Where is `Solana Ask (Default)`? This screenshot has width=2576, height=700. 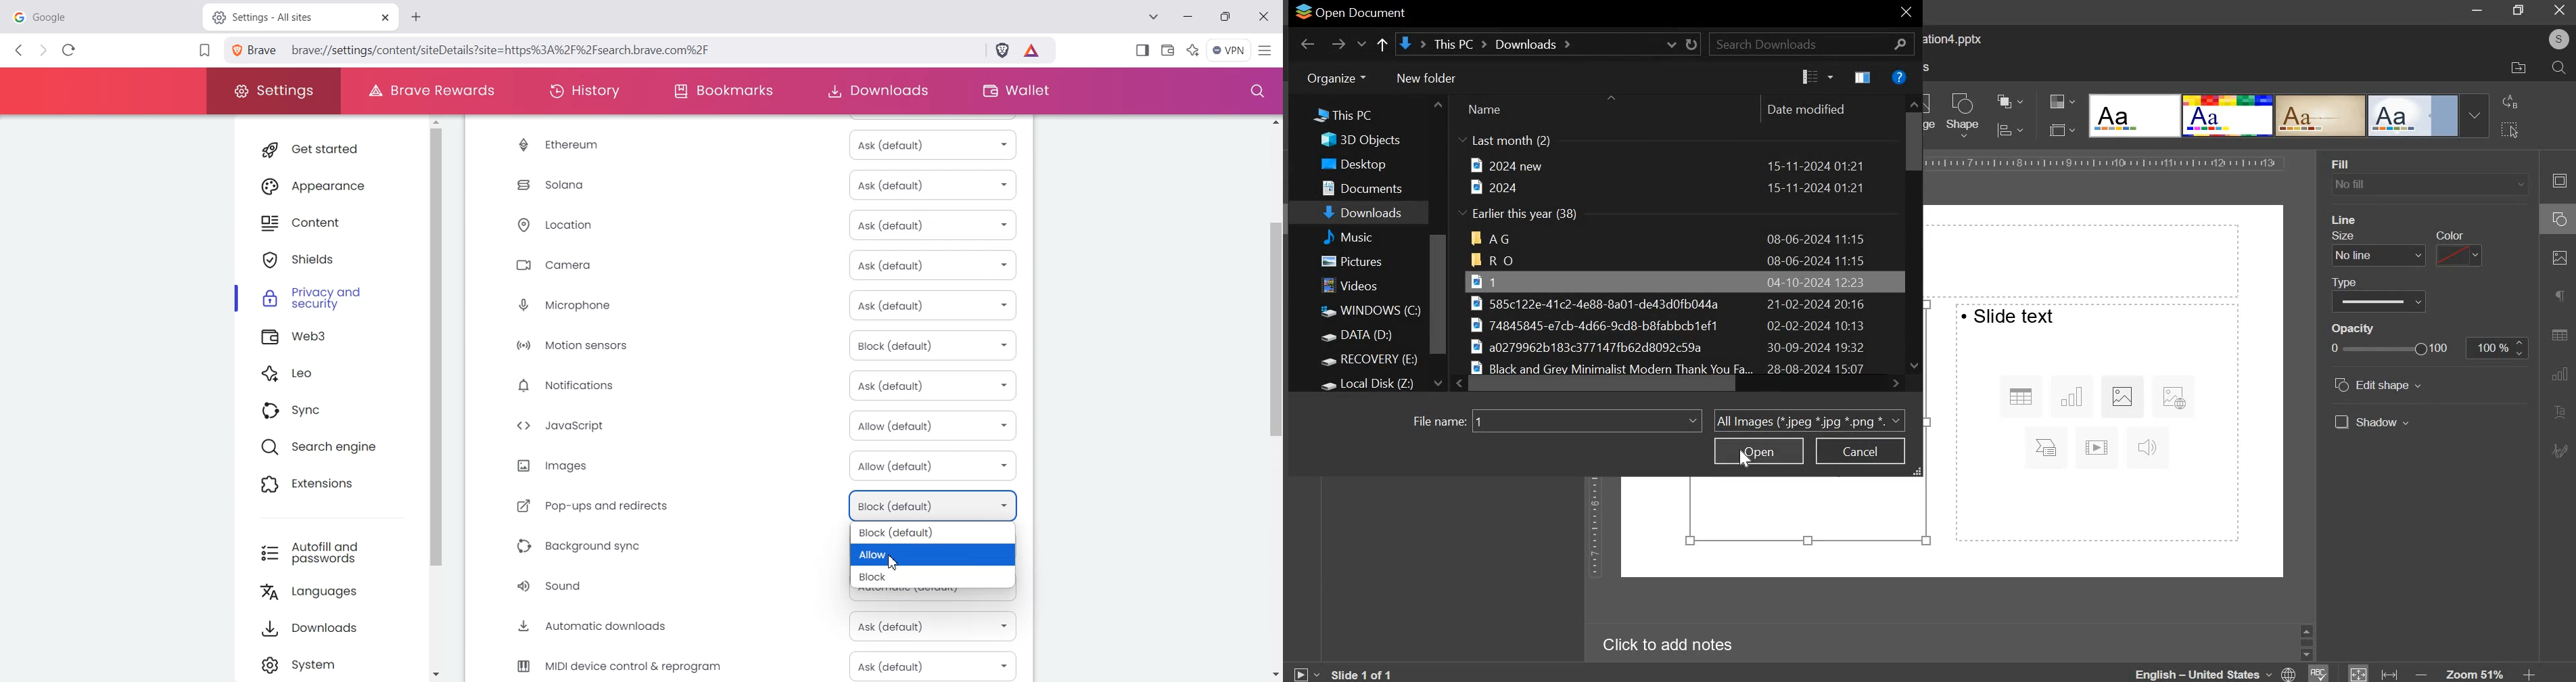
Solana Ask (Default) is located at coordinates (749, 184).